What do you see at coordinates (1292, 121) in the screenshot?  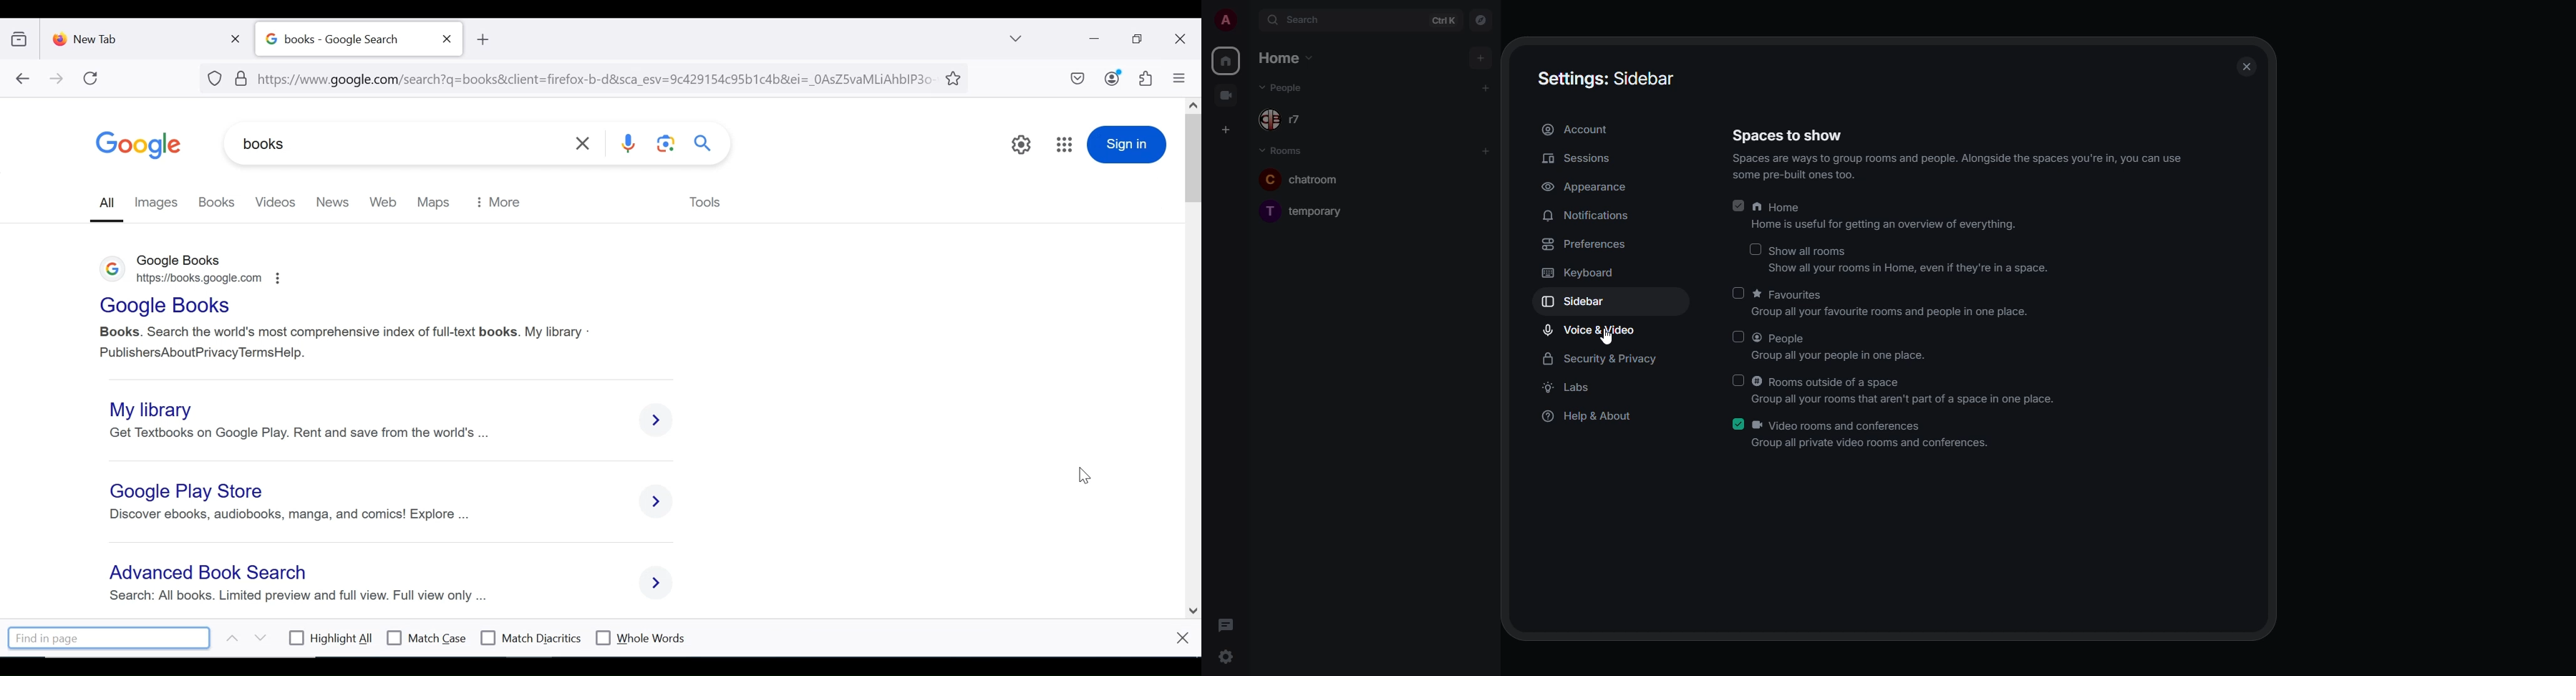 I see `people` at bounding box center [1292, 121].